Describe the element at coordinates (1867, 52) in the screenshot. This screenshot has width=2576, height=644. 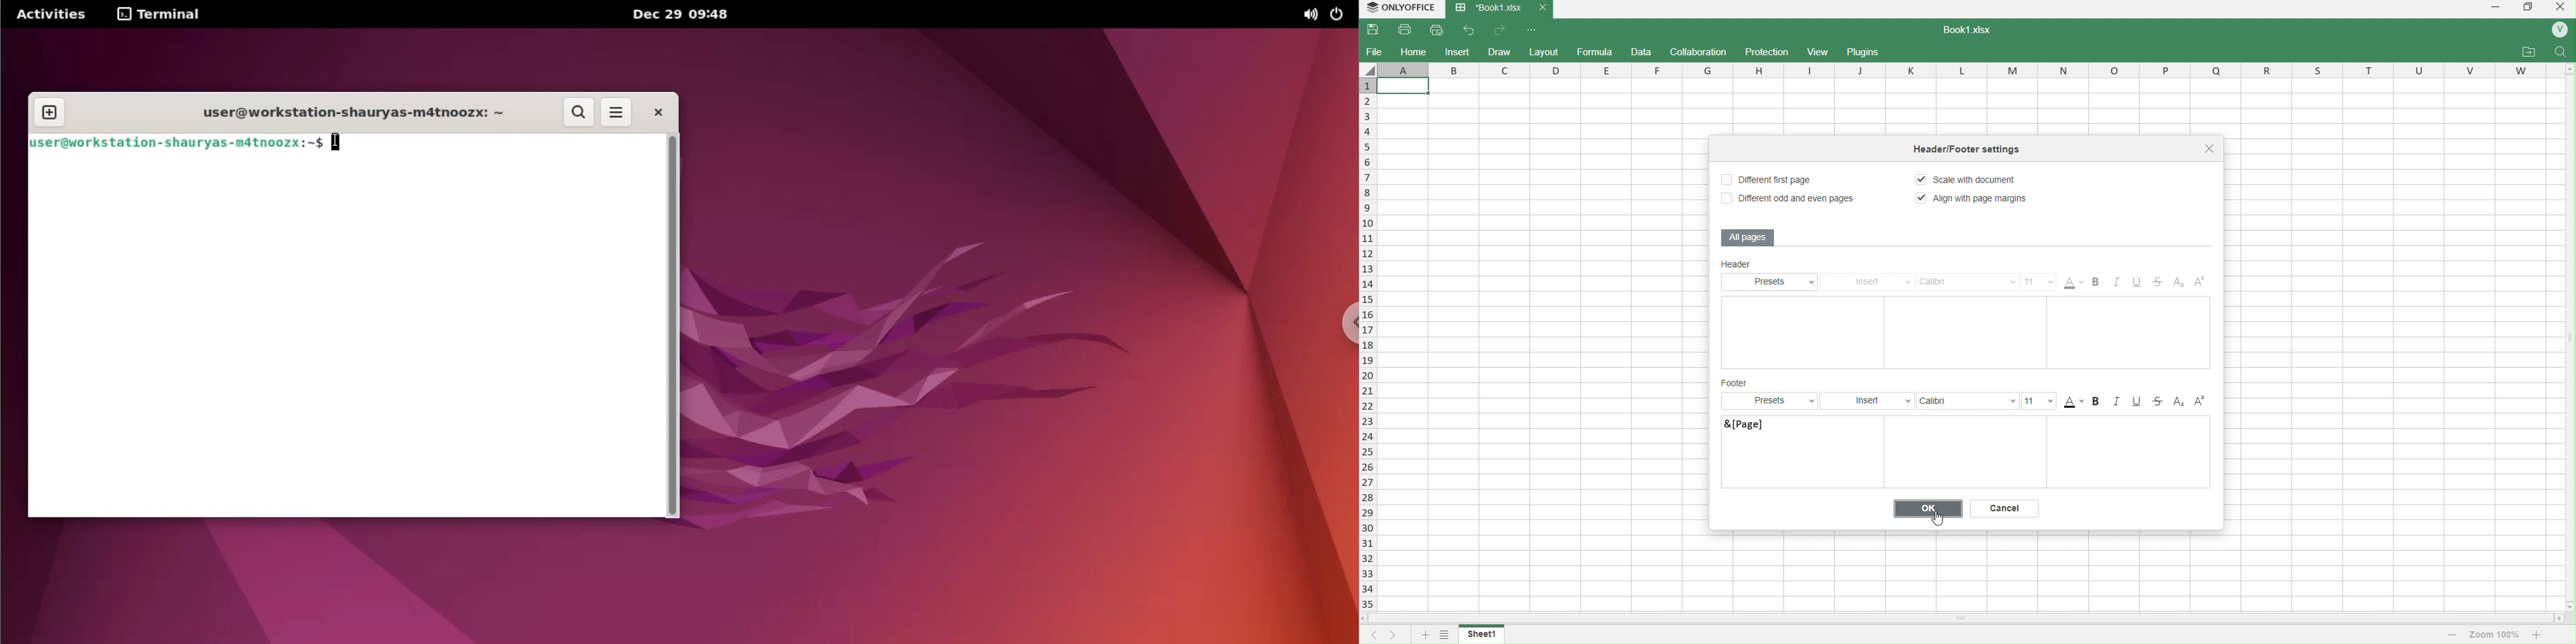
I see `plugins` at that location.